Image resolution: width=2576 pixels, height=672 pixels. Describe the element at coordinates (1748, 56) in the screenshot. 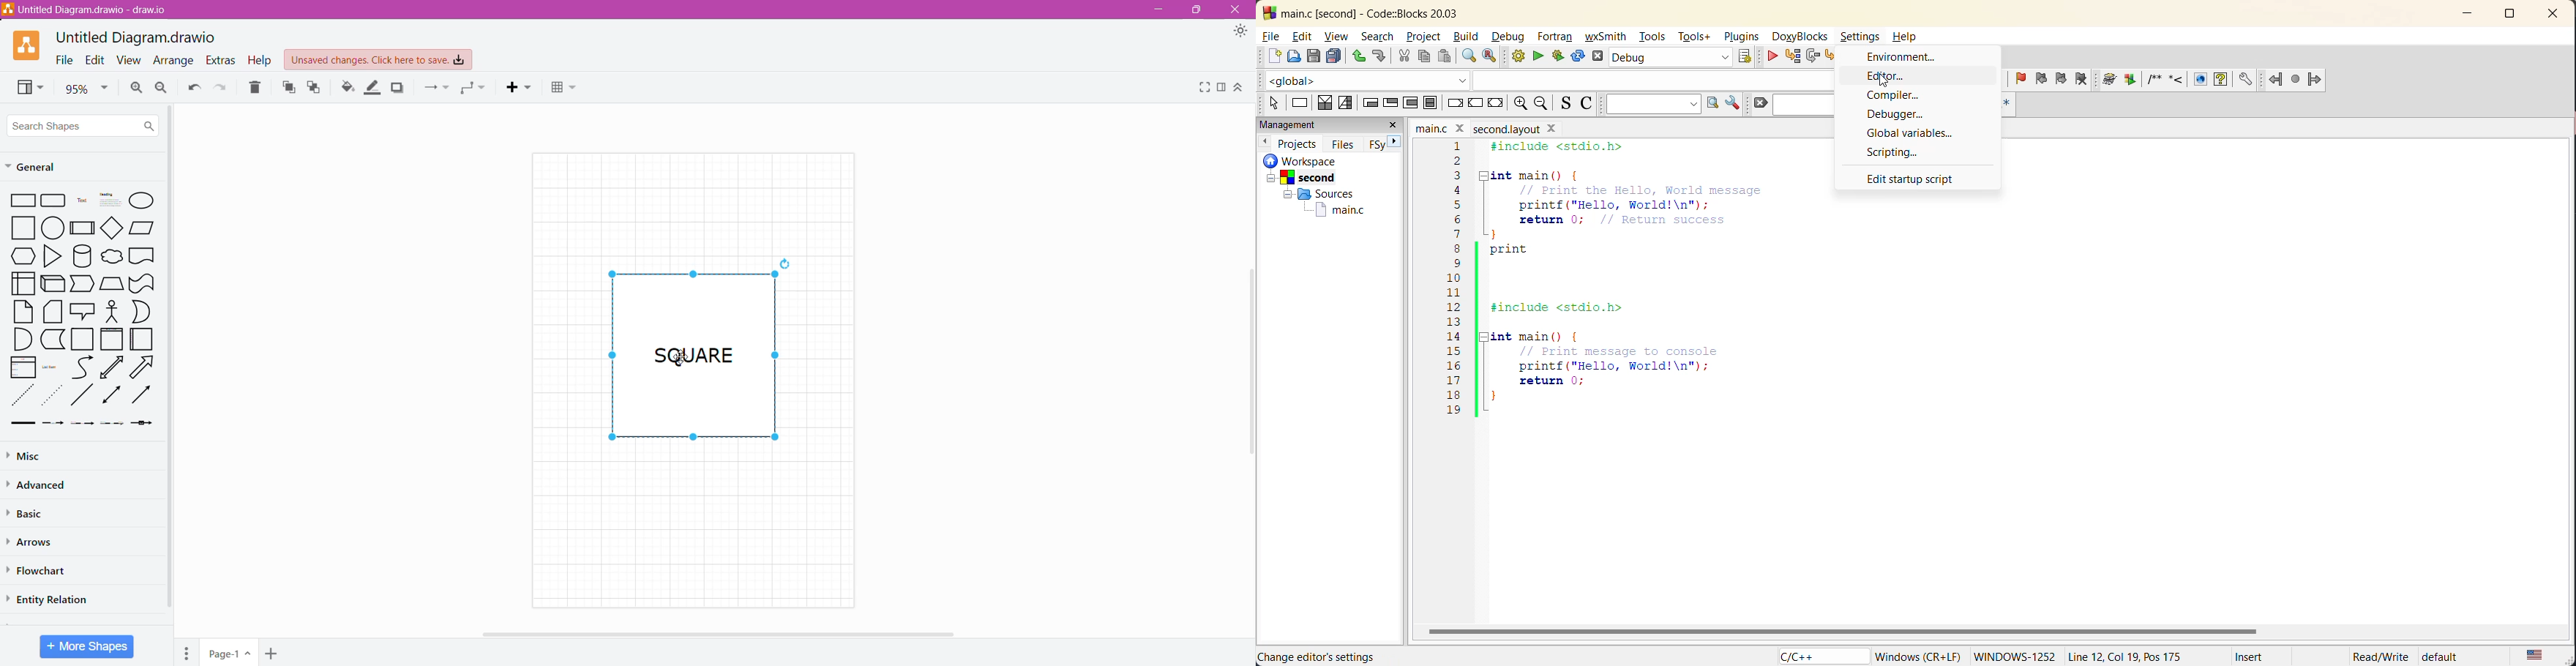

I see `show select target dialog` at that location.